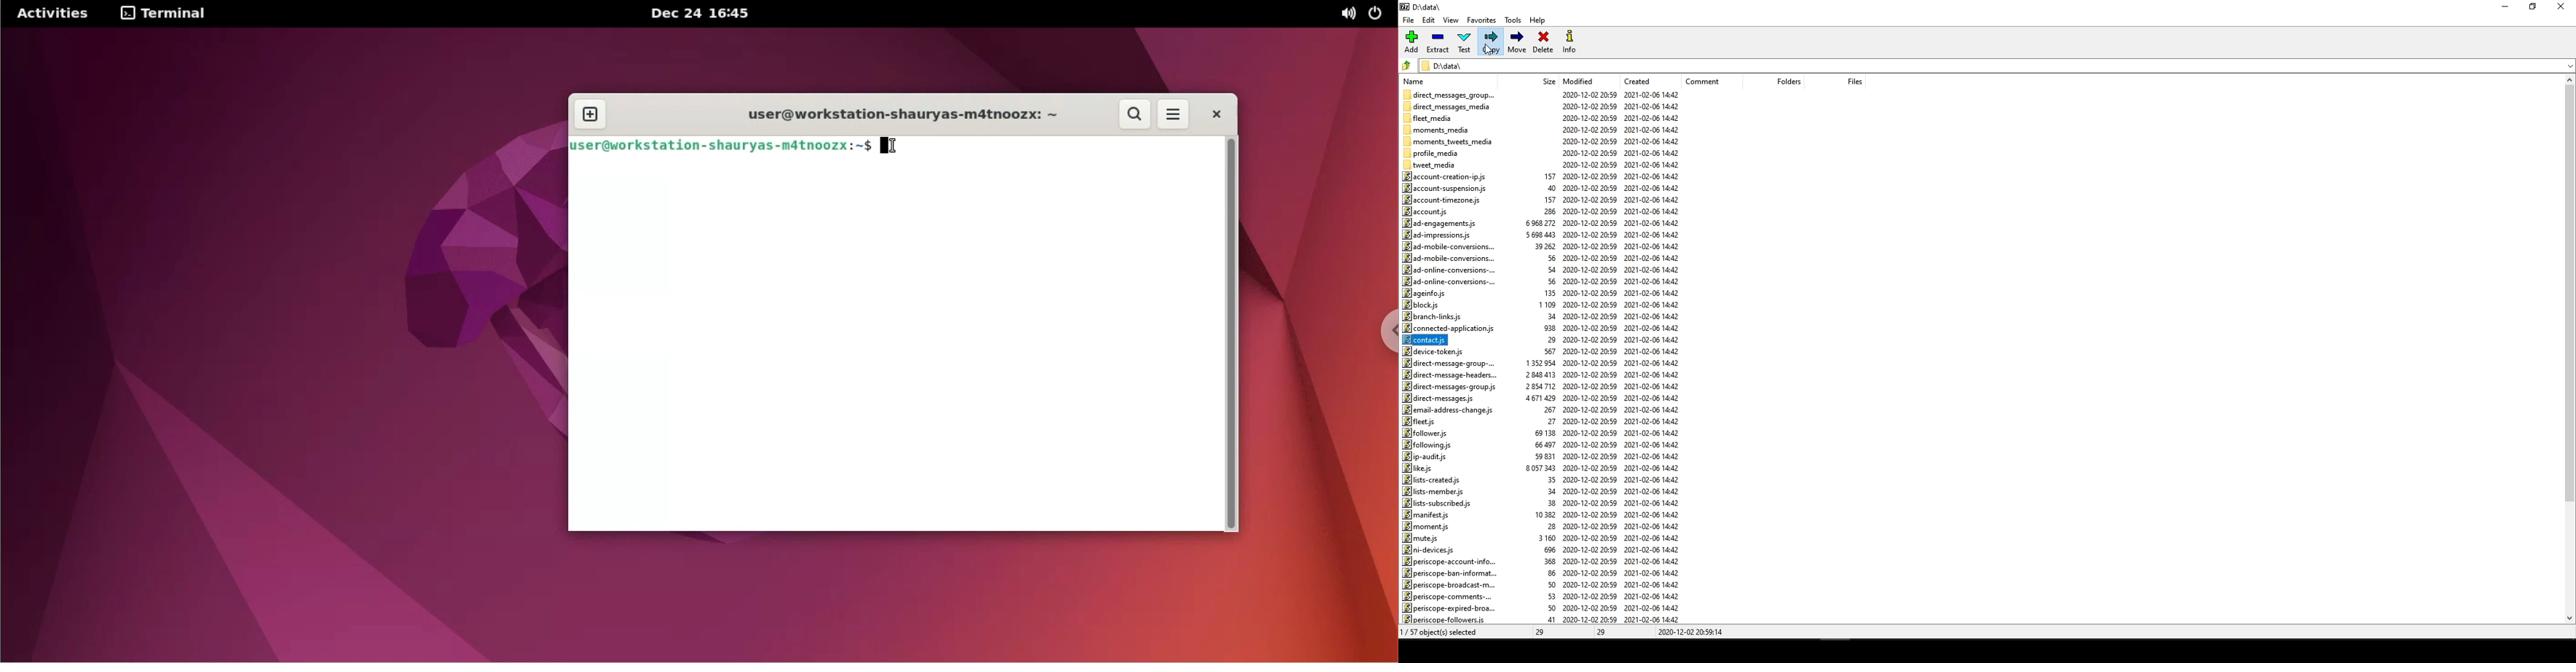  I want to click on Extract, so click(1439, 42).